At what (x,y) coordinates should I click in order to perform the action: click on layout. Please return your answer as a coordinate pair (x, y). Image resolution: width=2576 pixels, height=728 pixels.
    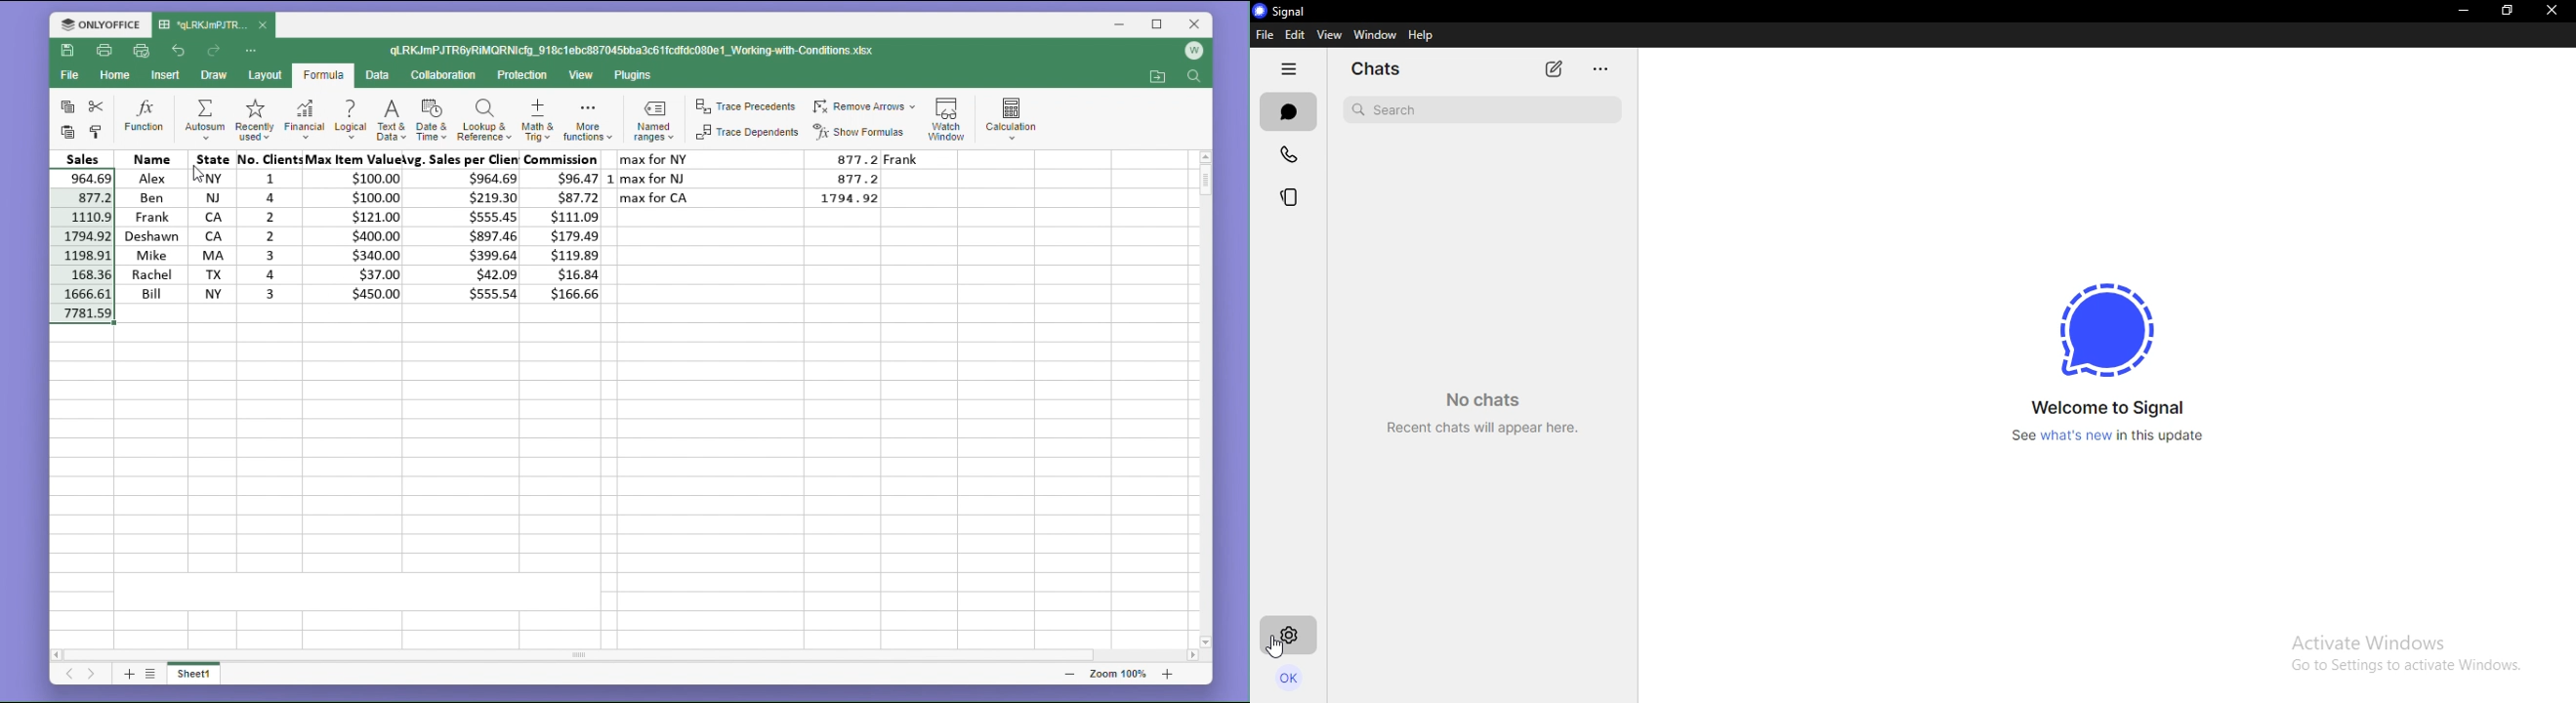
    Looking at the image, I should click on (264, 76).